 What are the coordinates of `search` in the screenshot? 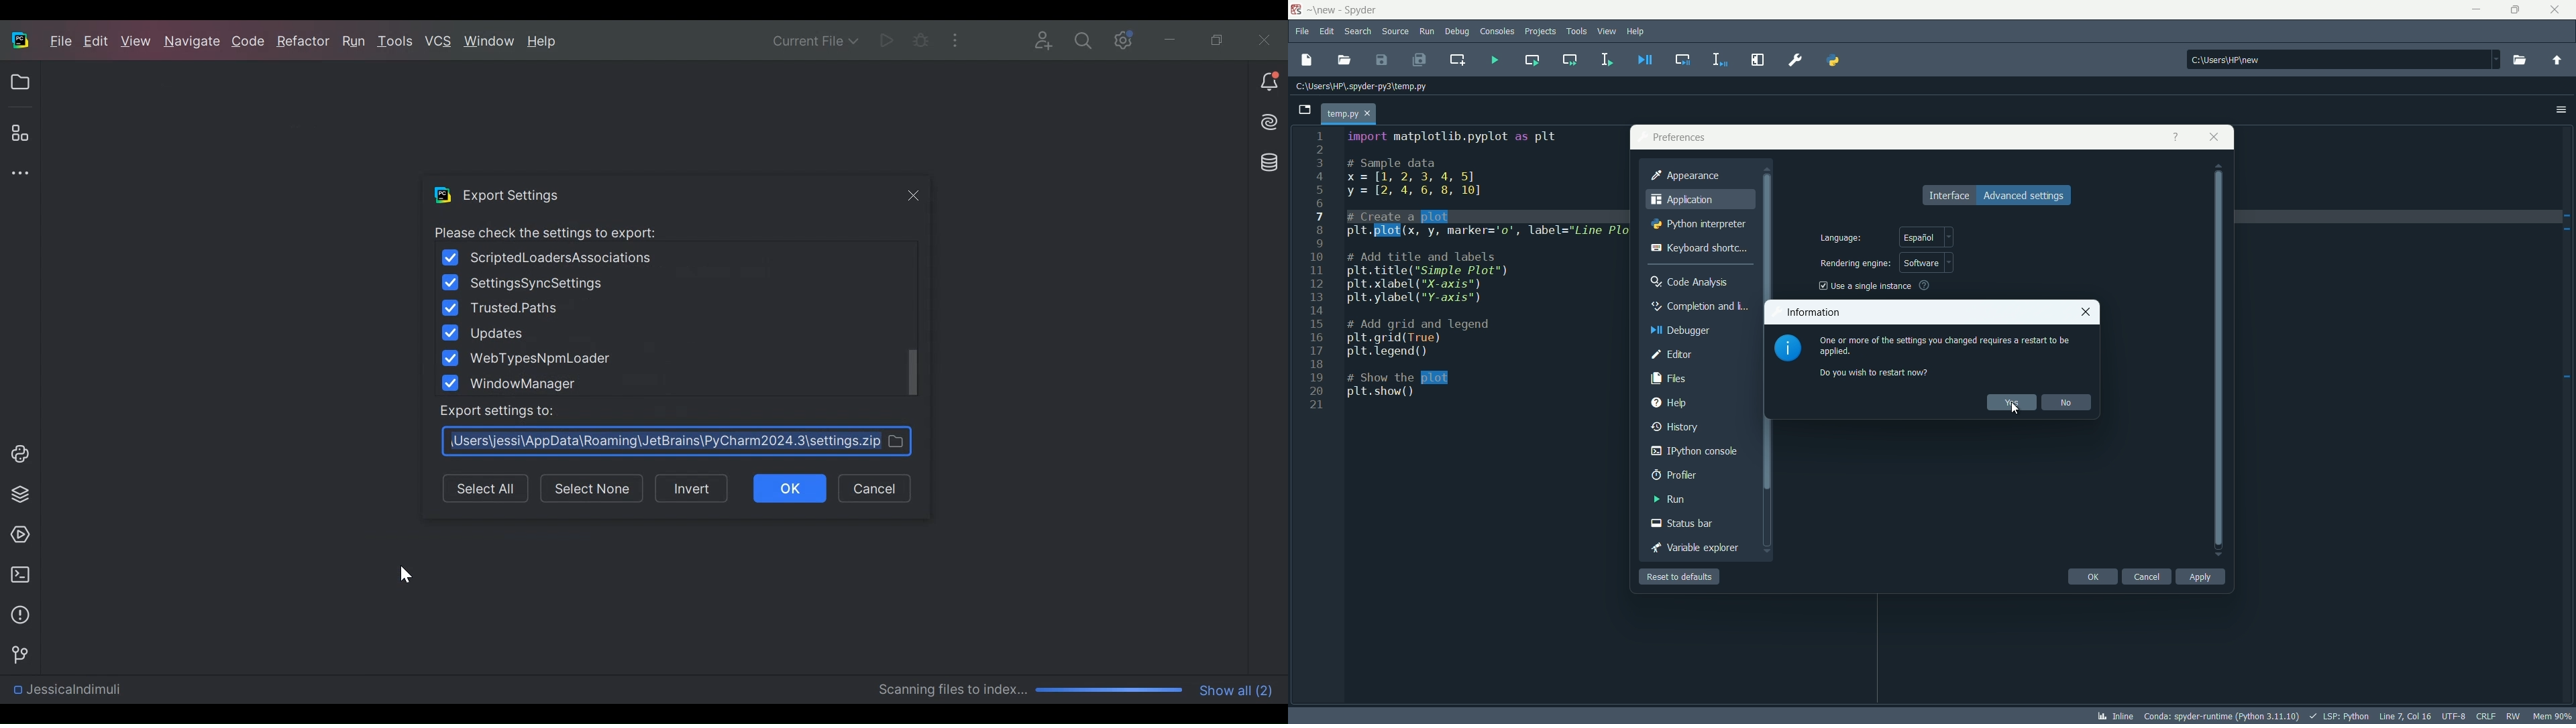 It's located at (1358, 32).